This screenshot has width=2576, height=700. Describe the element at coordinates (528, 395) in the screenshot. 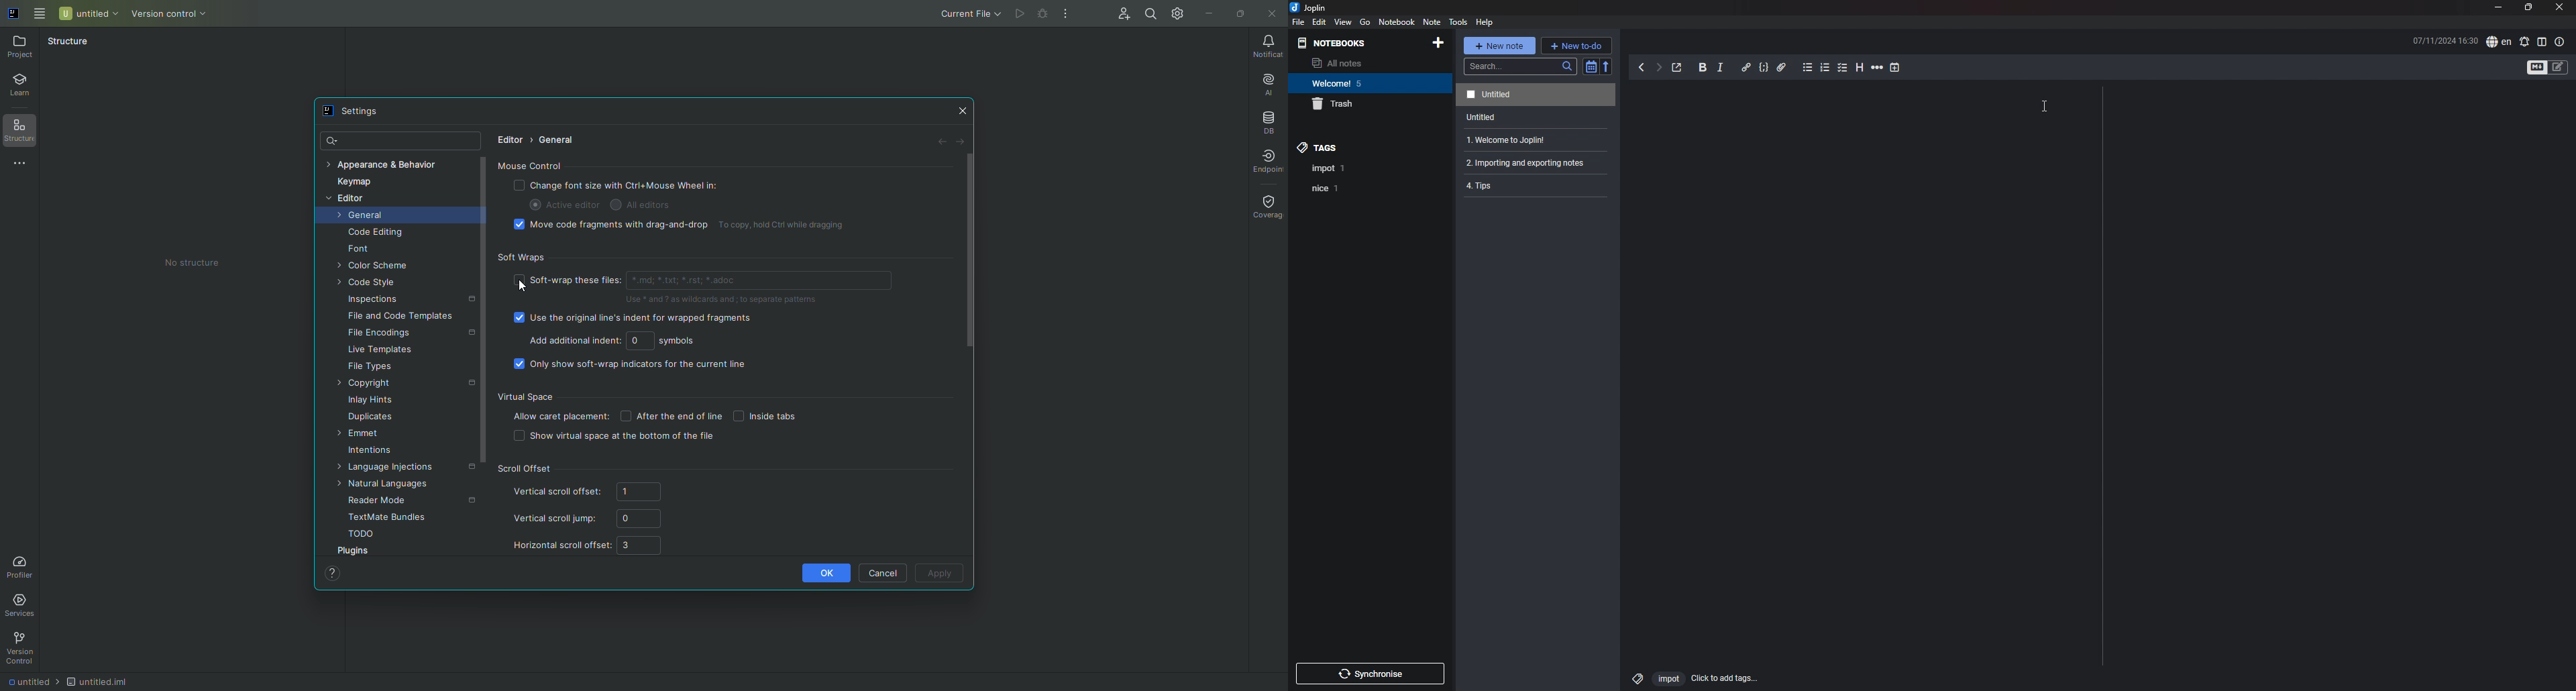

I see `Virtual Space` at that location.